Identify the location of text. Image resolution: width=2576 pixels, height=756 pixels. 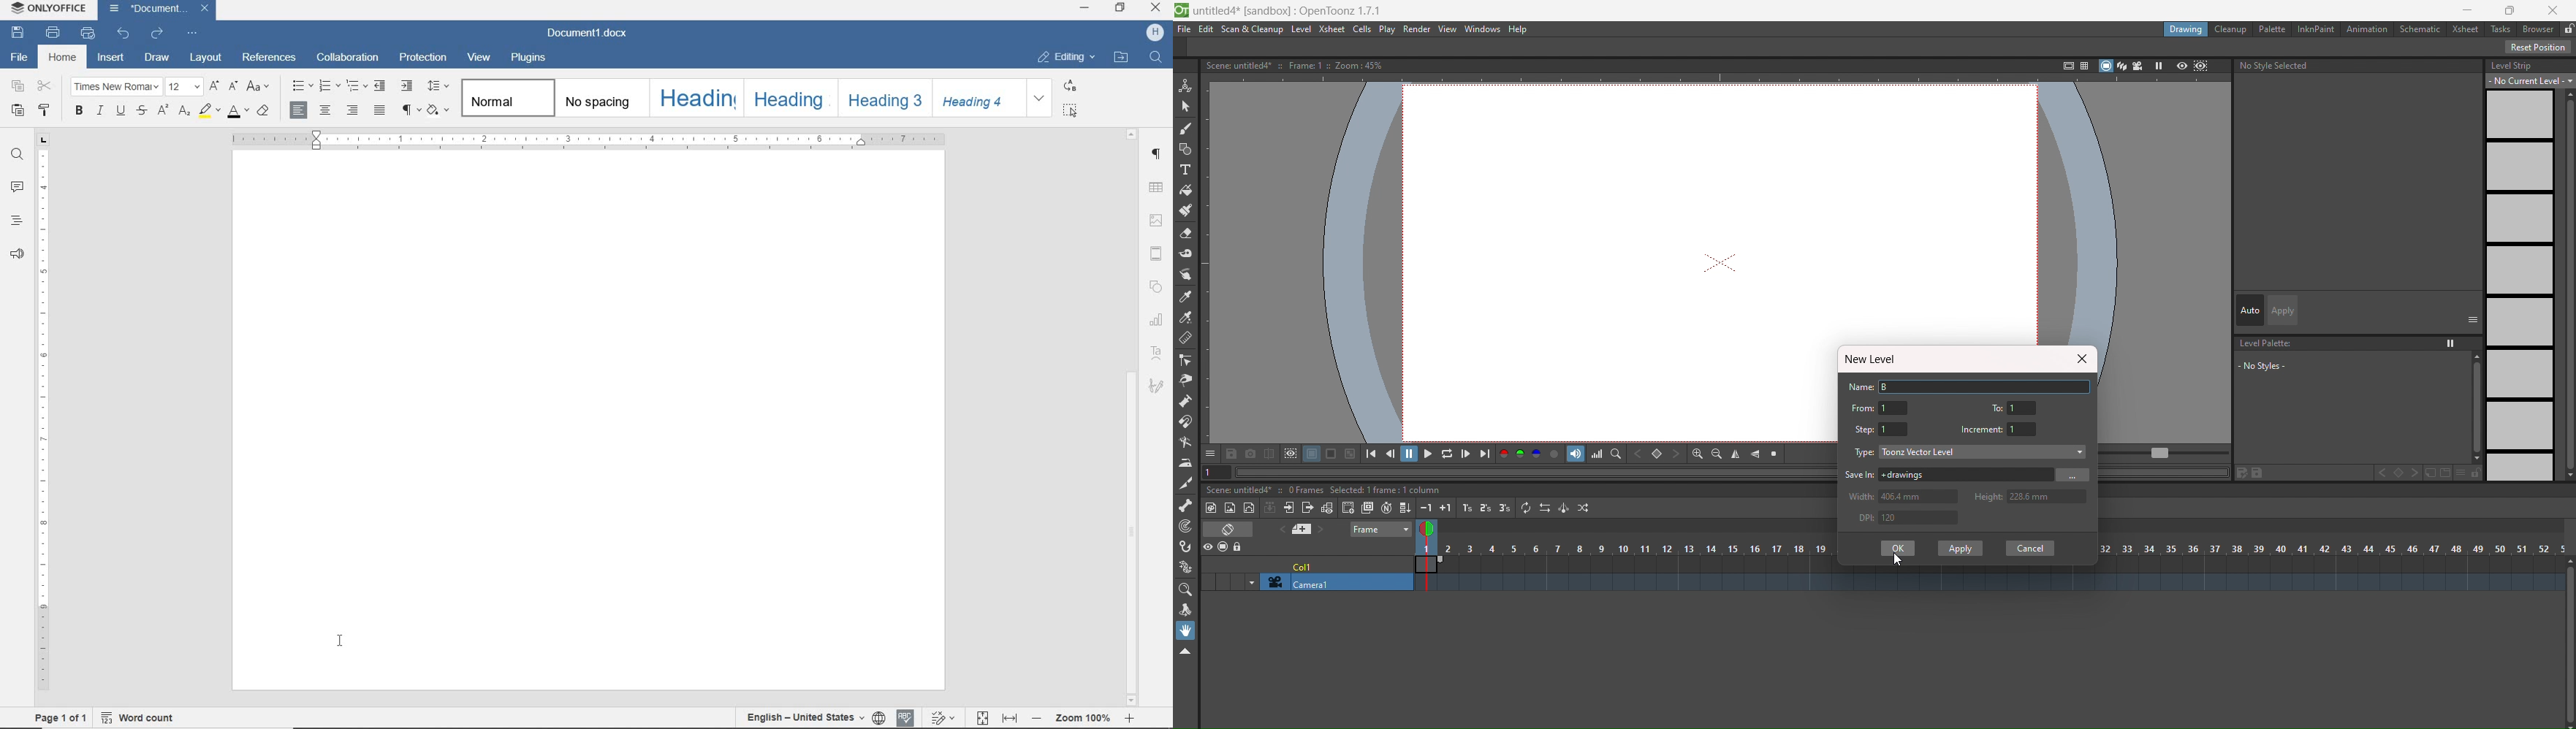
(1326, 490).